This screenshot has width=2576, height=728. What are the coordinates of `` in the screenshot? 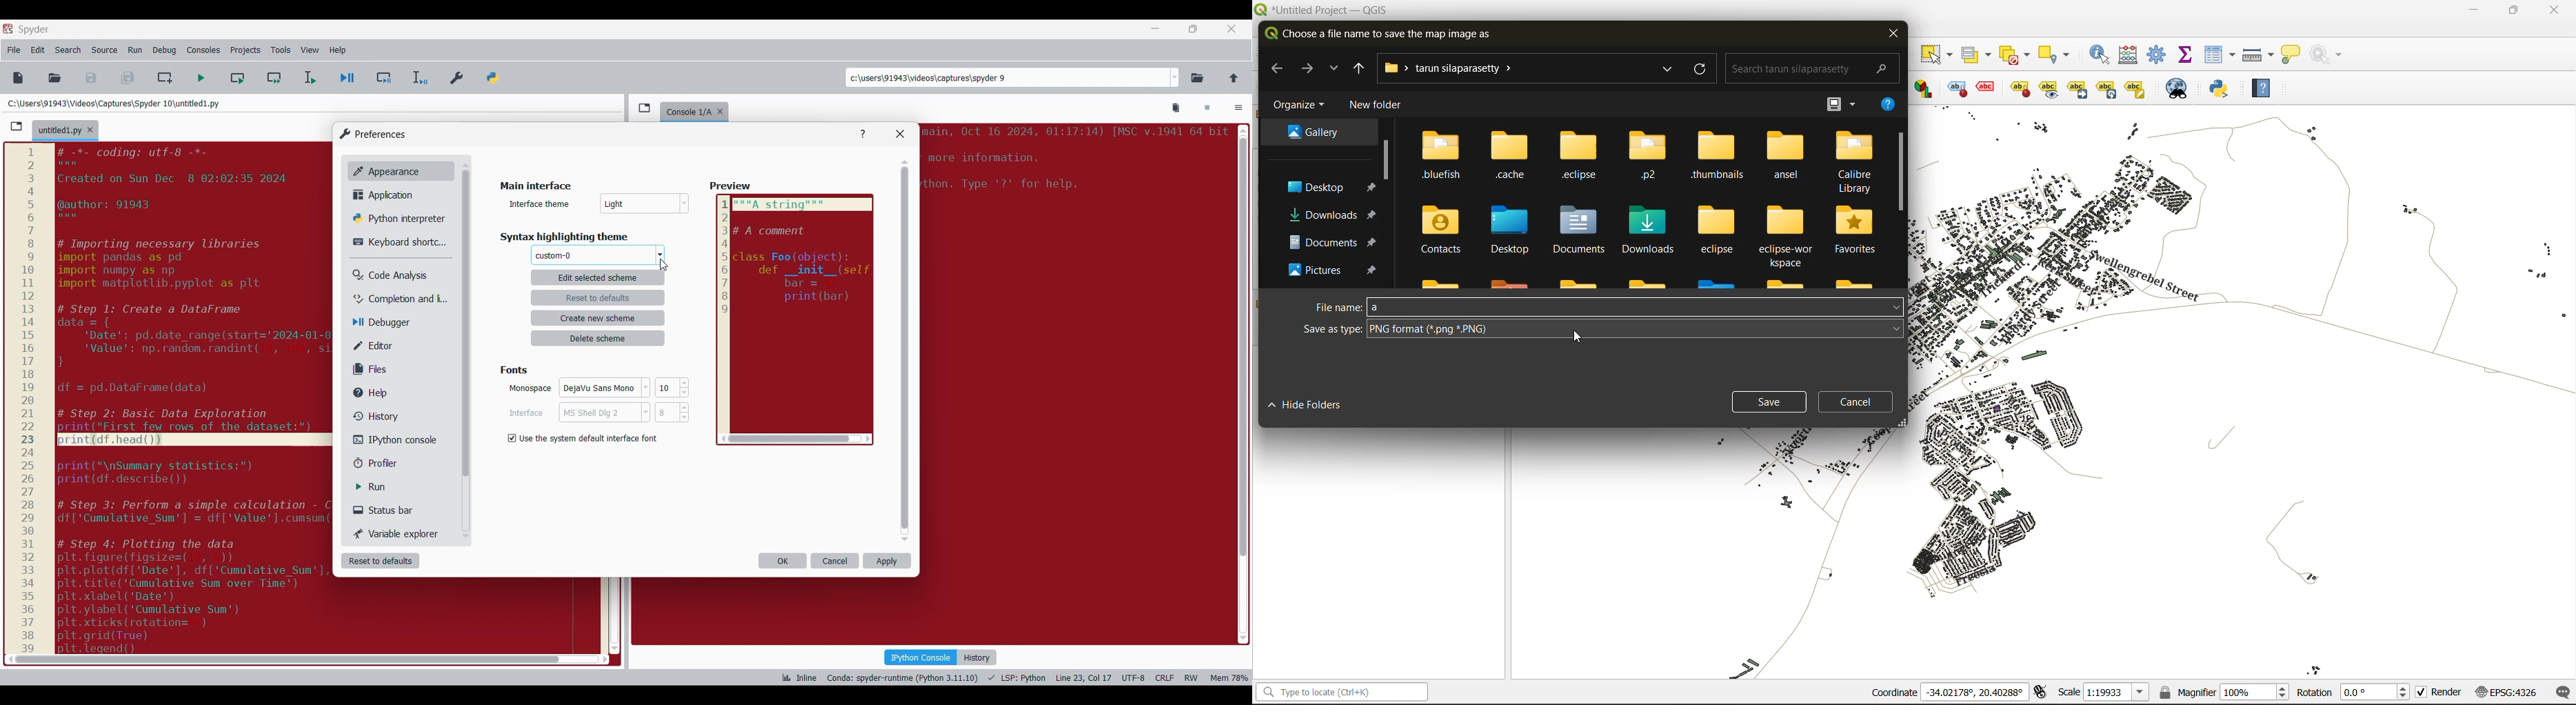 It's located at (732, 187).